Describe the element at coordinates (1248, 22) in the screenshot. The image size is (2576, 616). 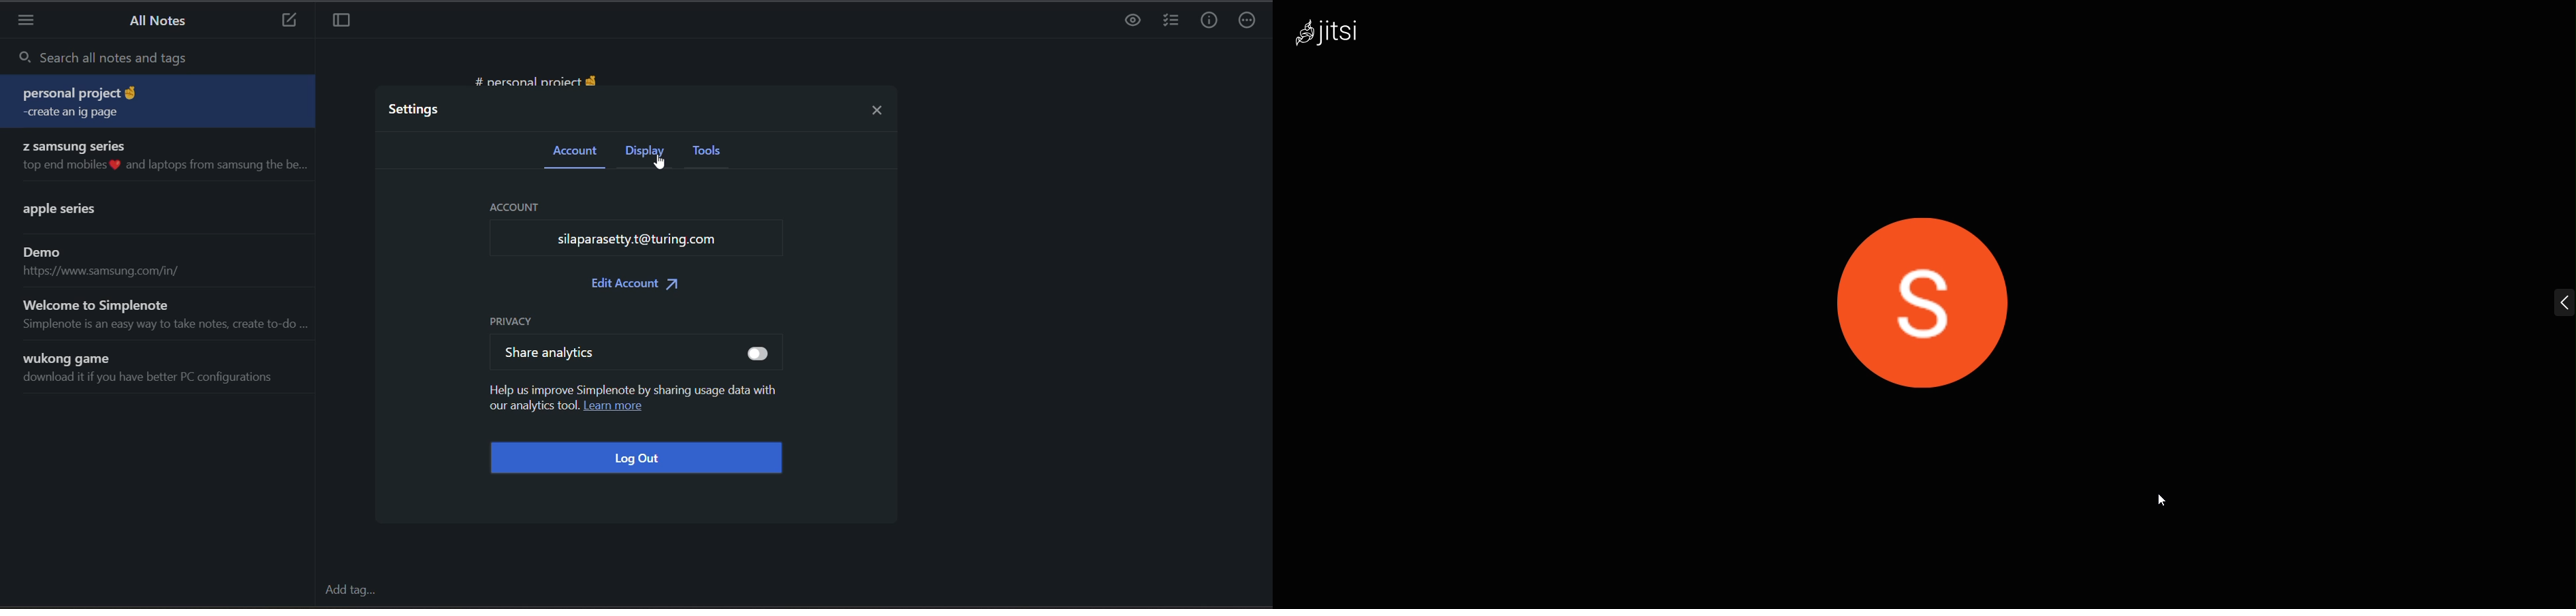
I see `actions` at that location.